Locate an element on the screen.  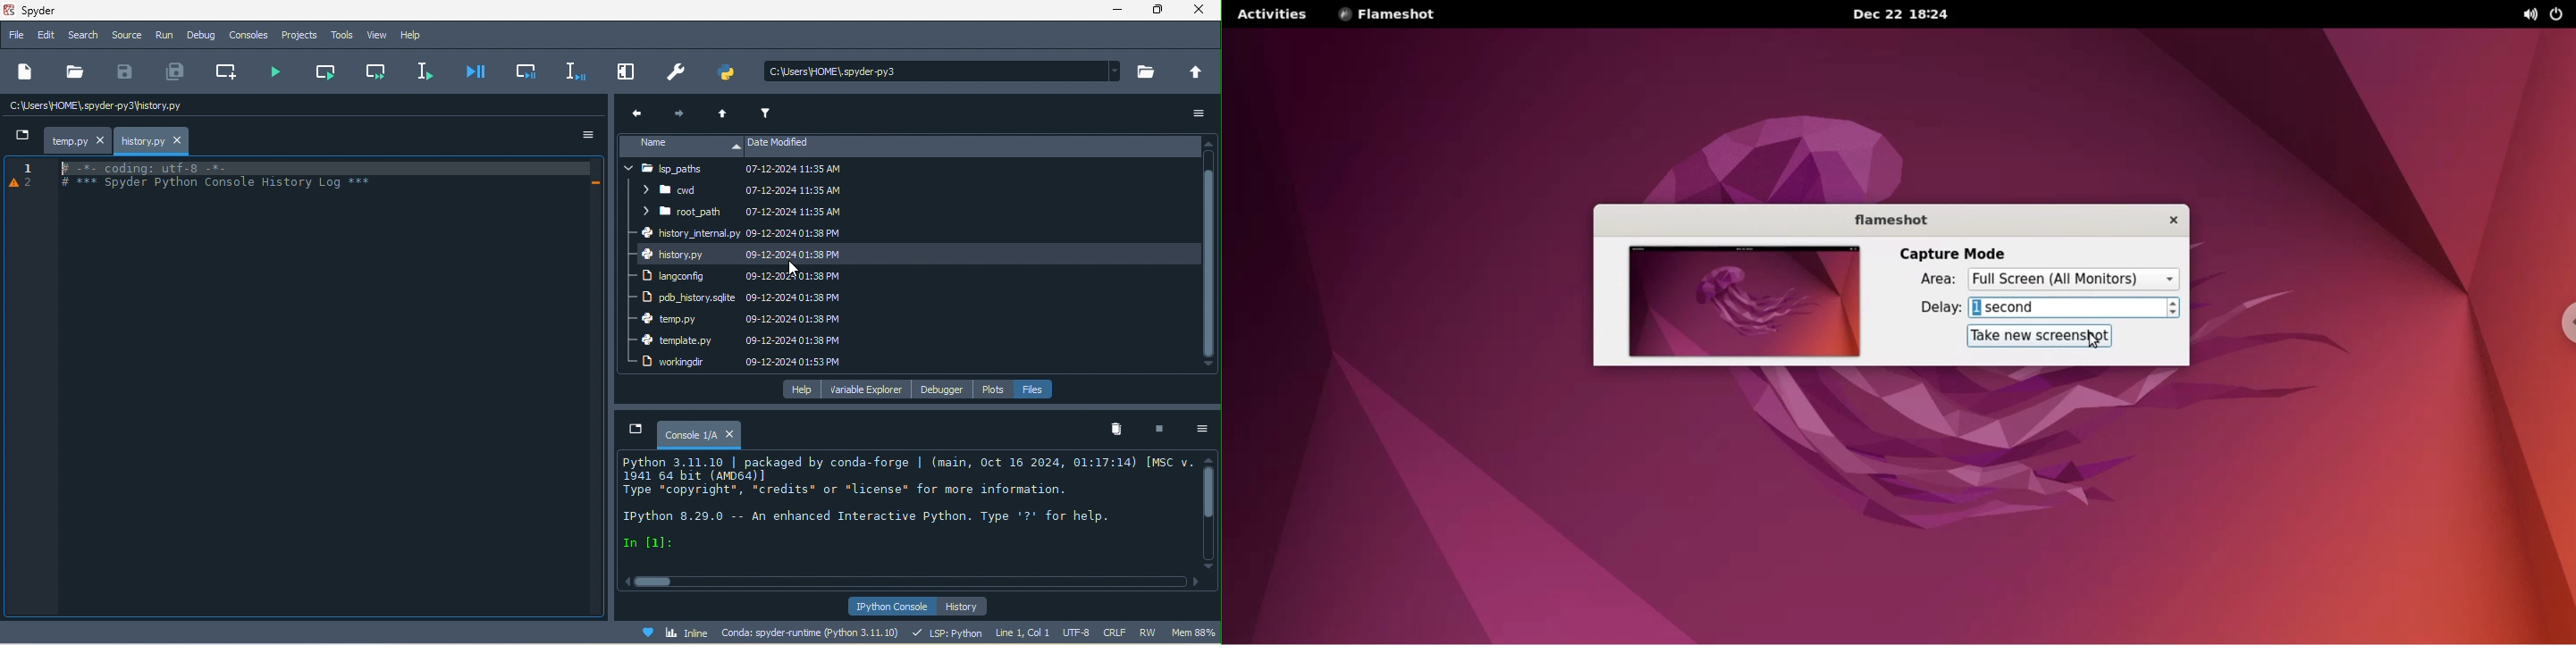
minimize is located at coordinates (1115, 10).